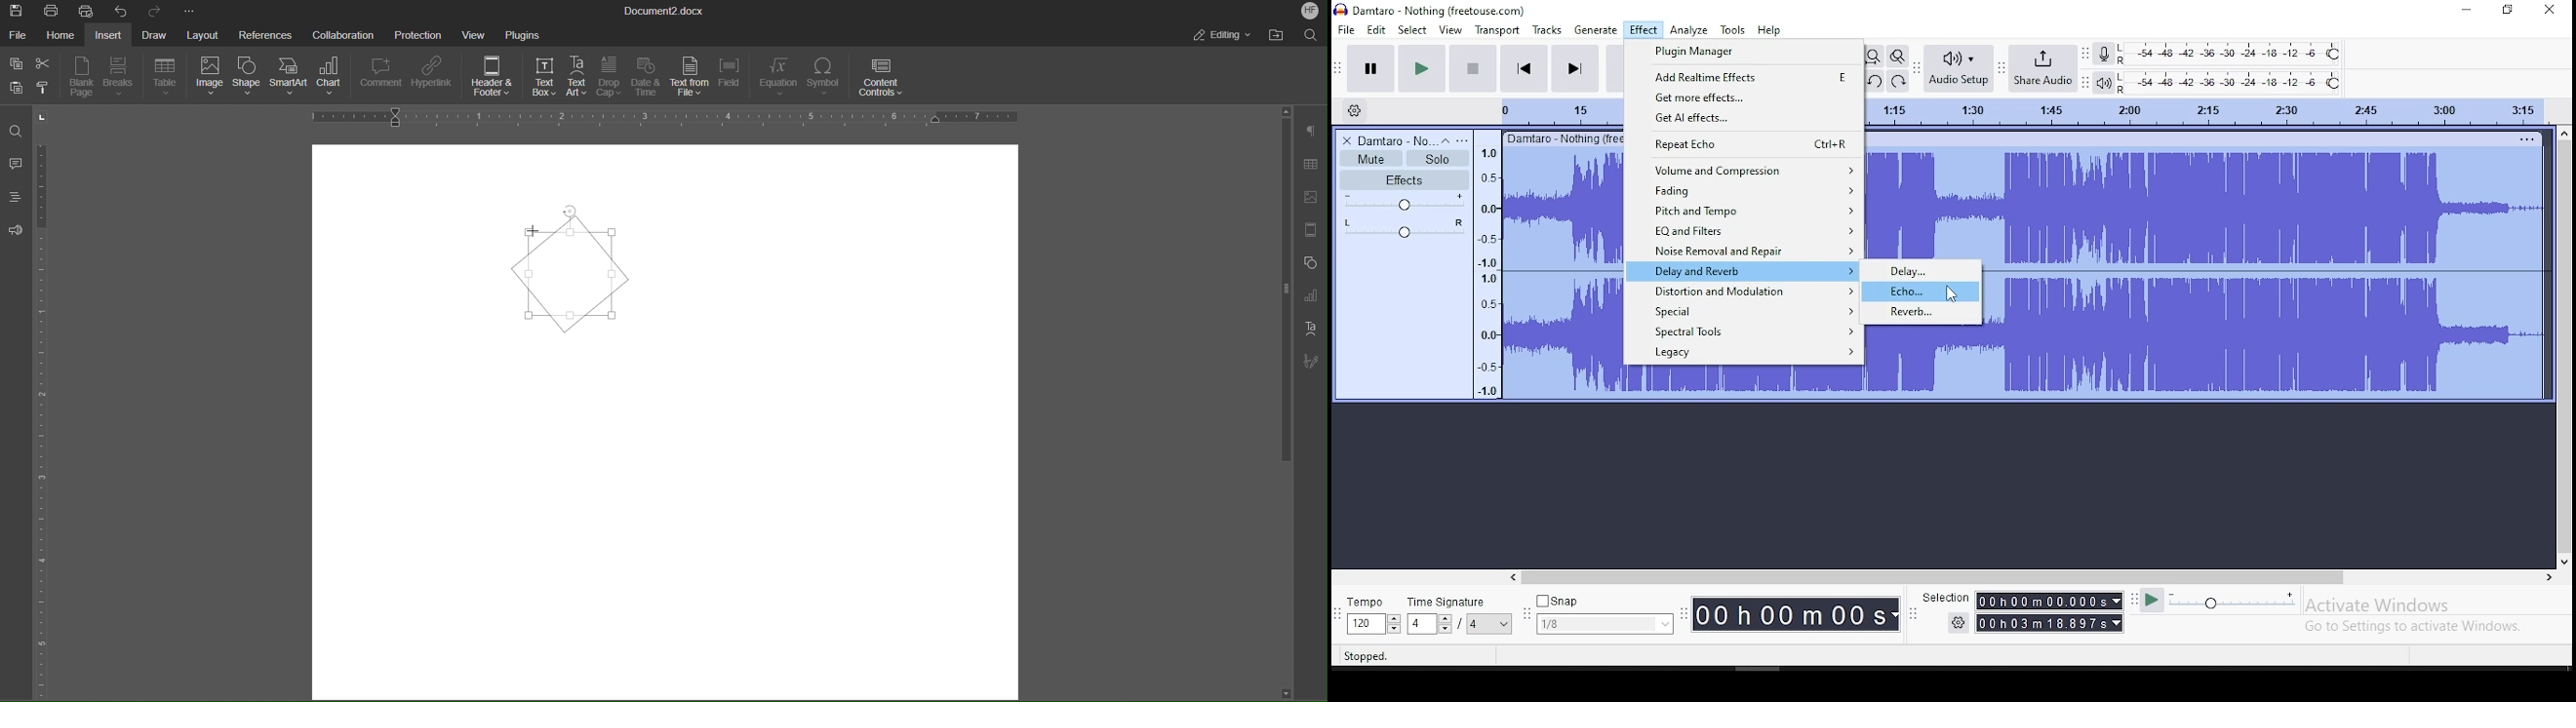 This screenshot has height=728, width=2576. What do you see at coordinates (1310, 165) in the screenshot?
I see `Table` at bounding box center [1310, 165].